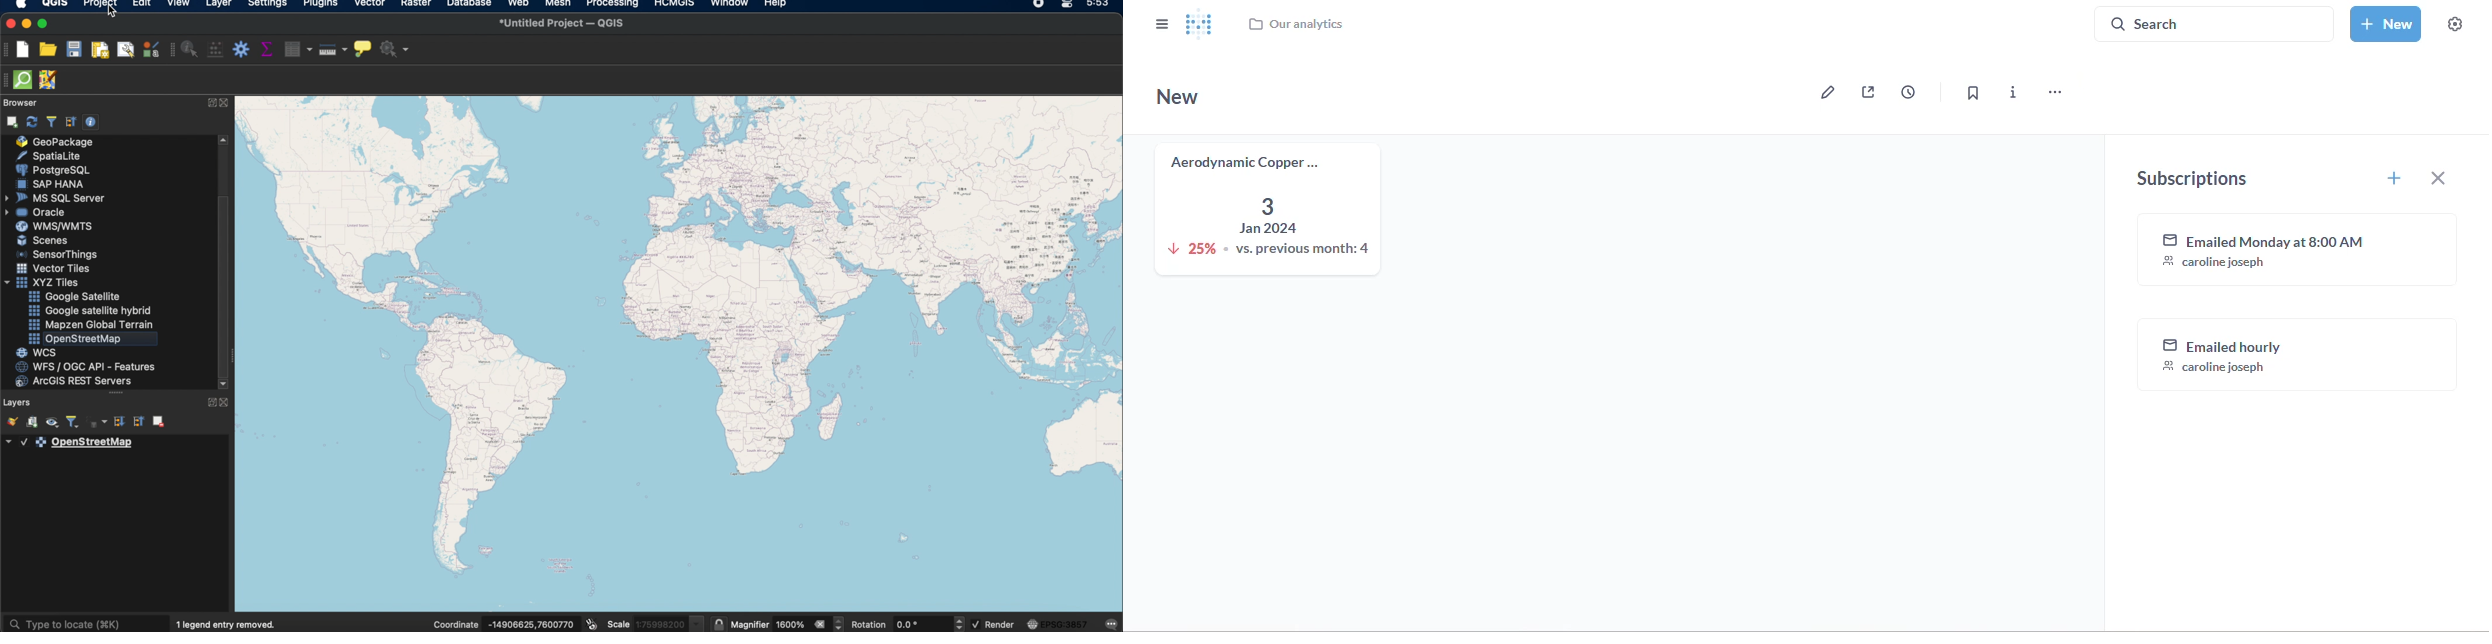  What do you see at coordinates (7, 81) in the screenshot?
I see `hidden toolbar` at bounding box center [7, 81].